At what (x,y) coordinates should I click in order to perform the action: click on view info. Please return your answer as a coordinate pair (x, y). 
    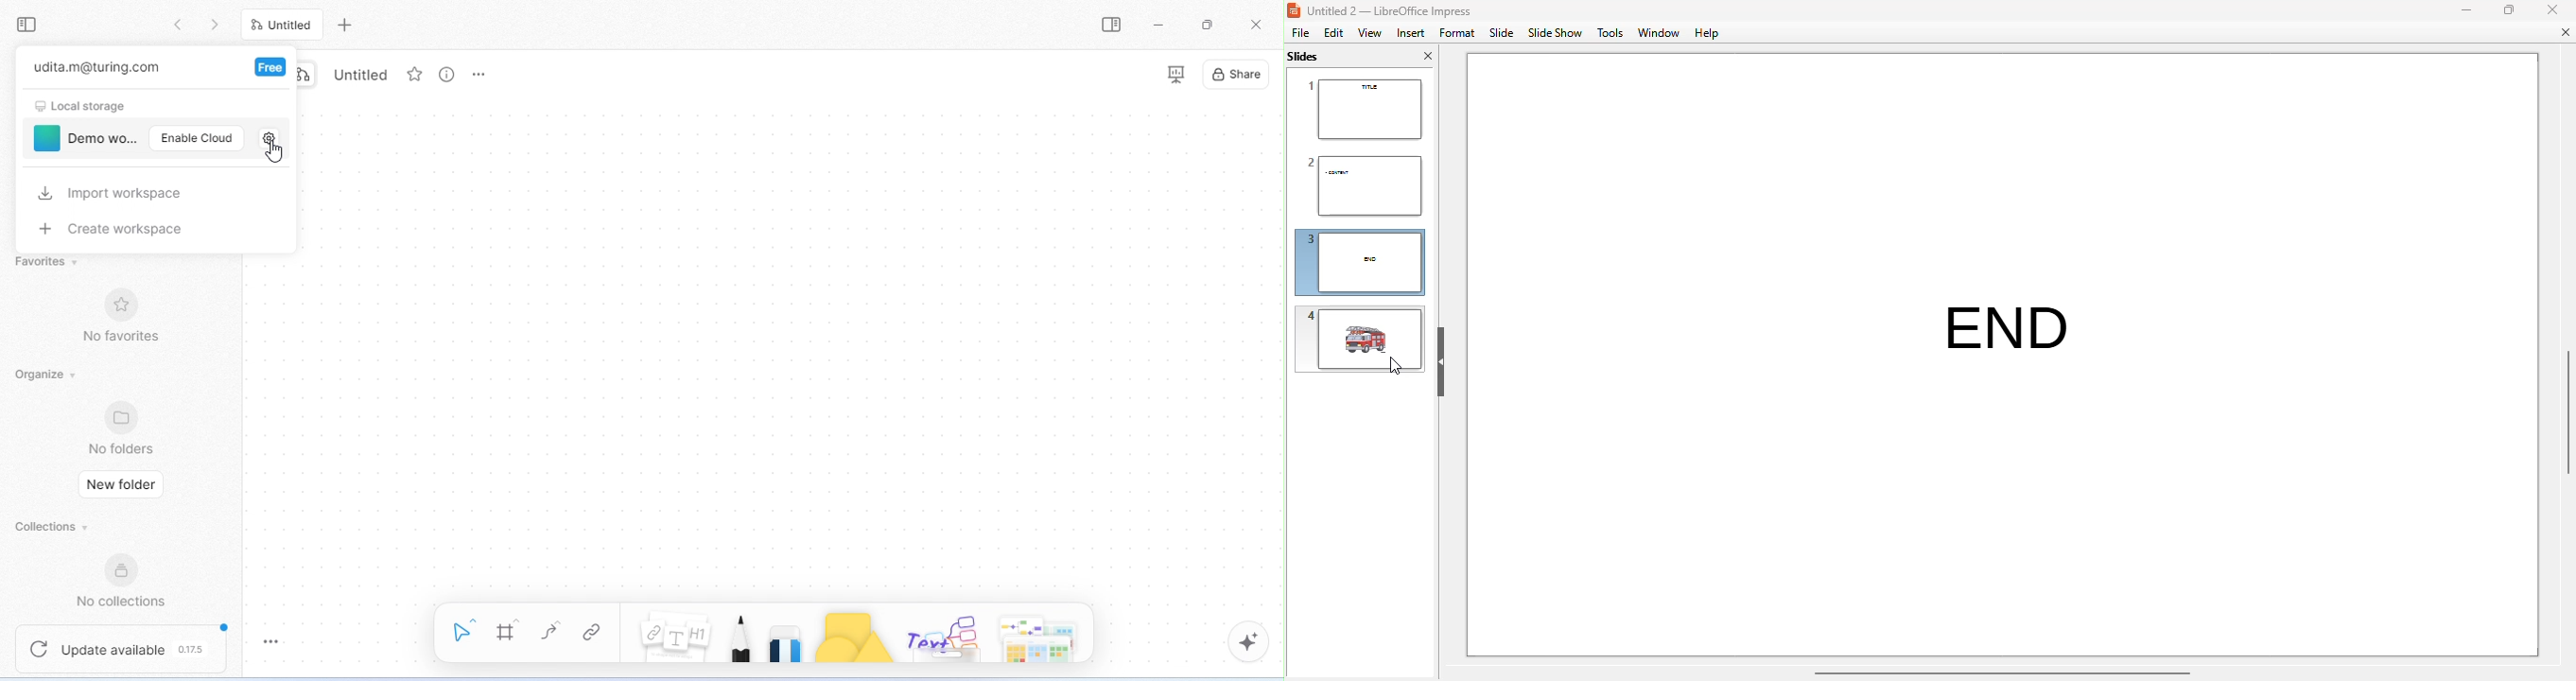
    Looking at the image, I should click on (451, 75).